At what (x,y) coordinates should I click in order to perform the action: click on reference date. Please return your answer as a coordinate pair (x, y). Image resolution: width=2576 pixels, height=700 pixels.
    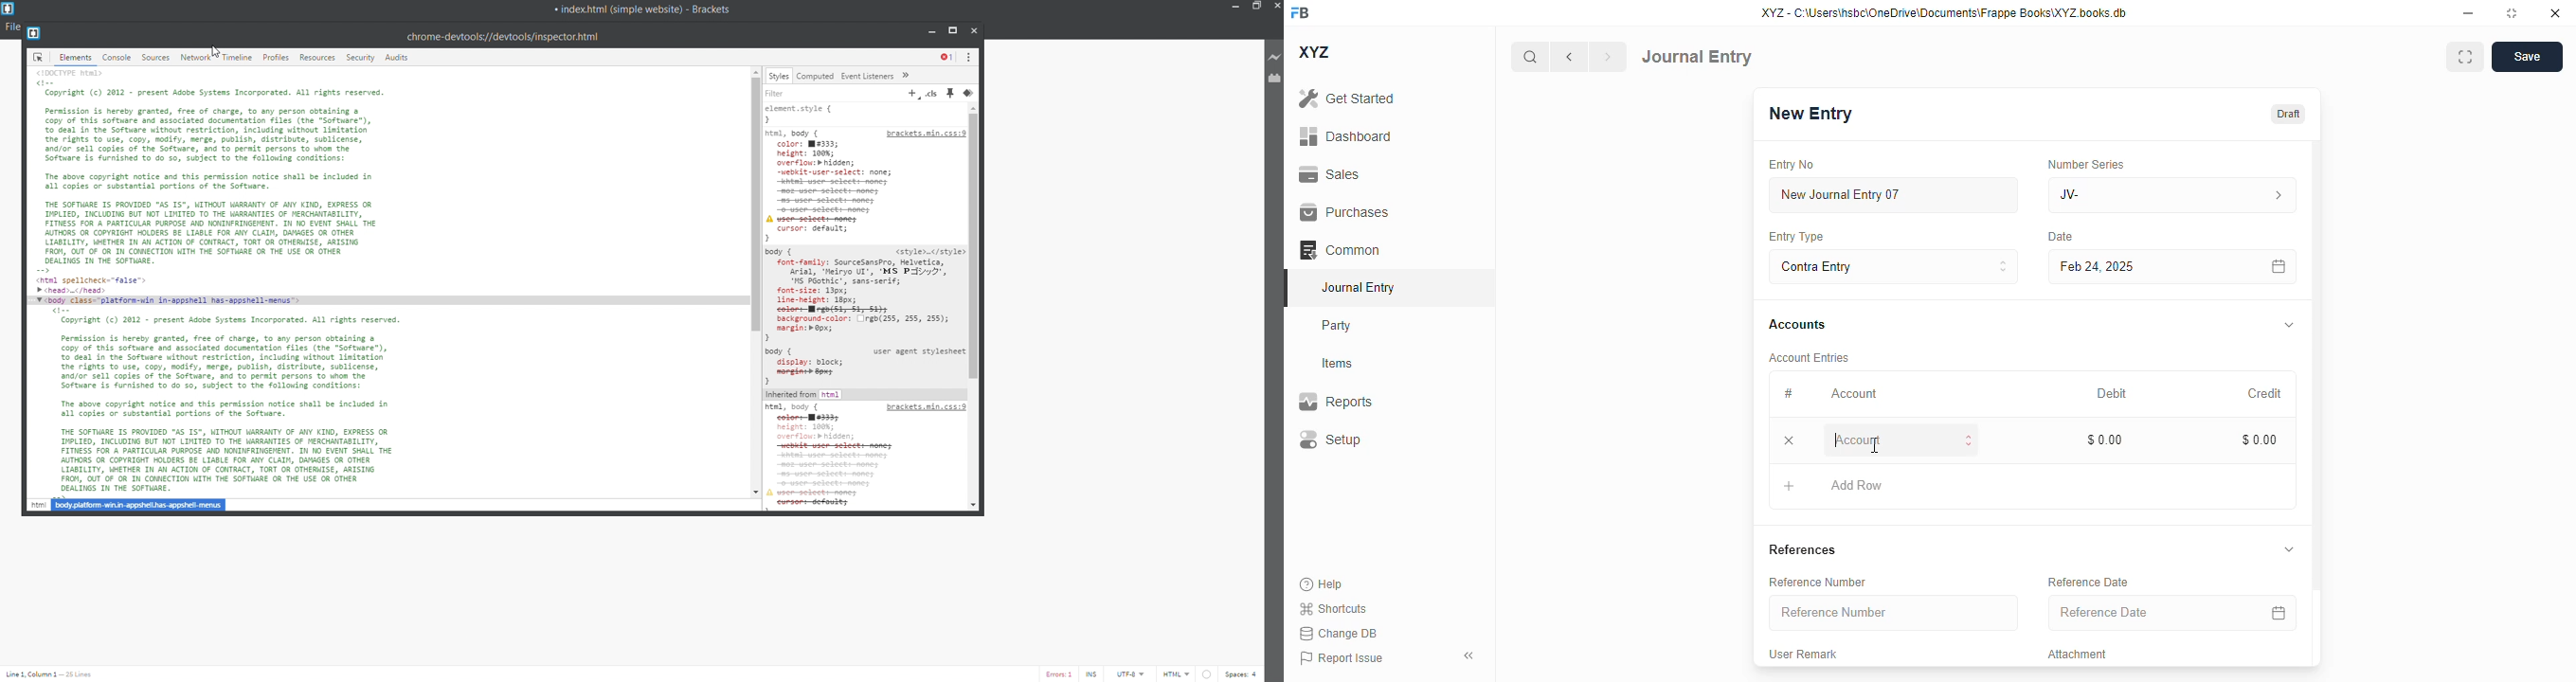
    Looking at the image, I should click on (2089, 582).